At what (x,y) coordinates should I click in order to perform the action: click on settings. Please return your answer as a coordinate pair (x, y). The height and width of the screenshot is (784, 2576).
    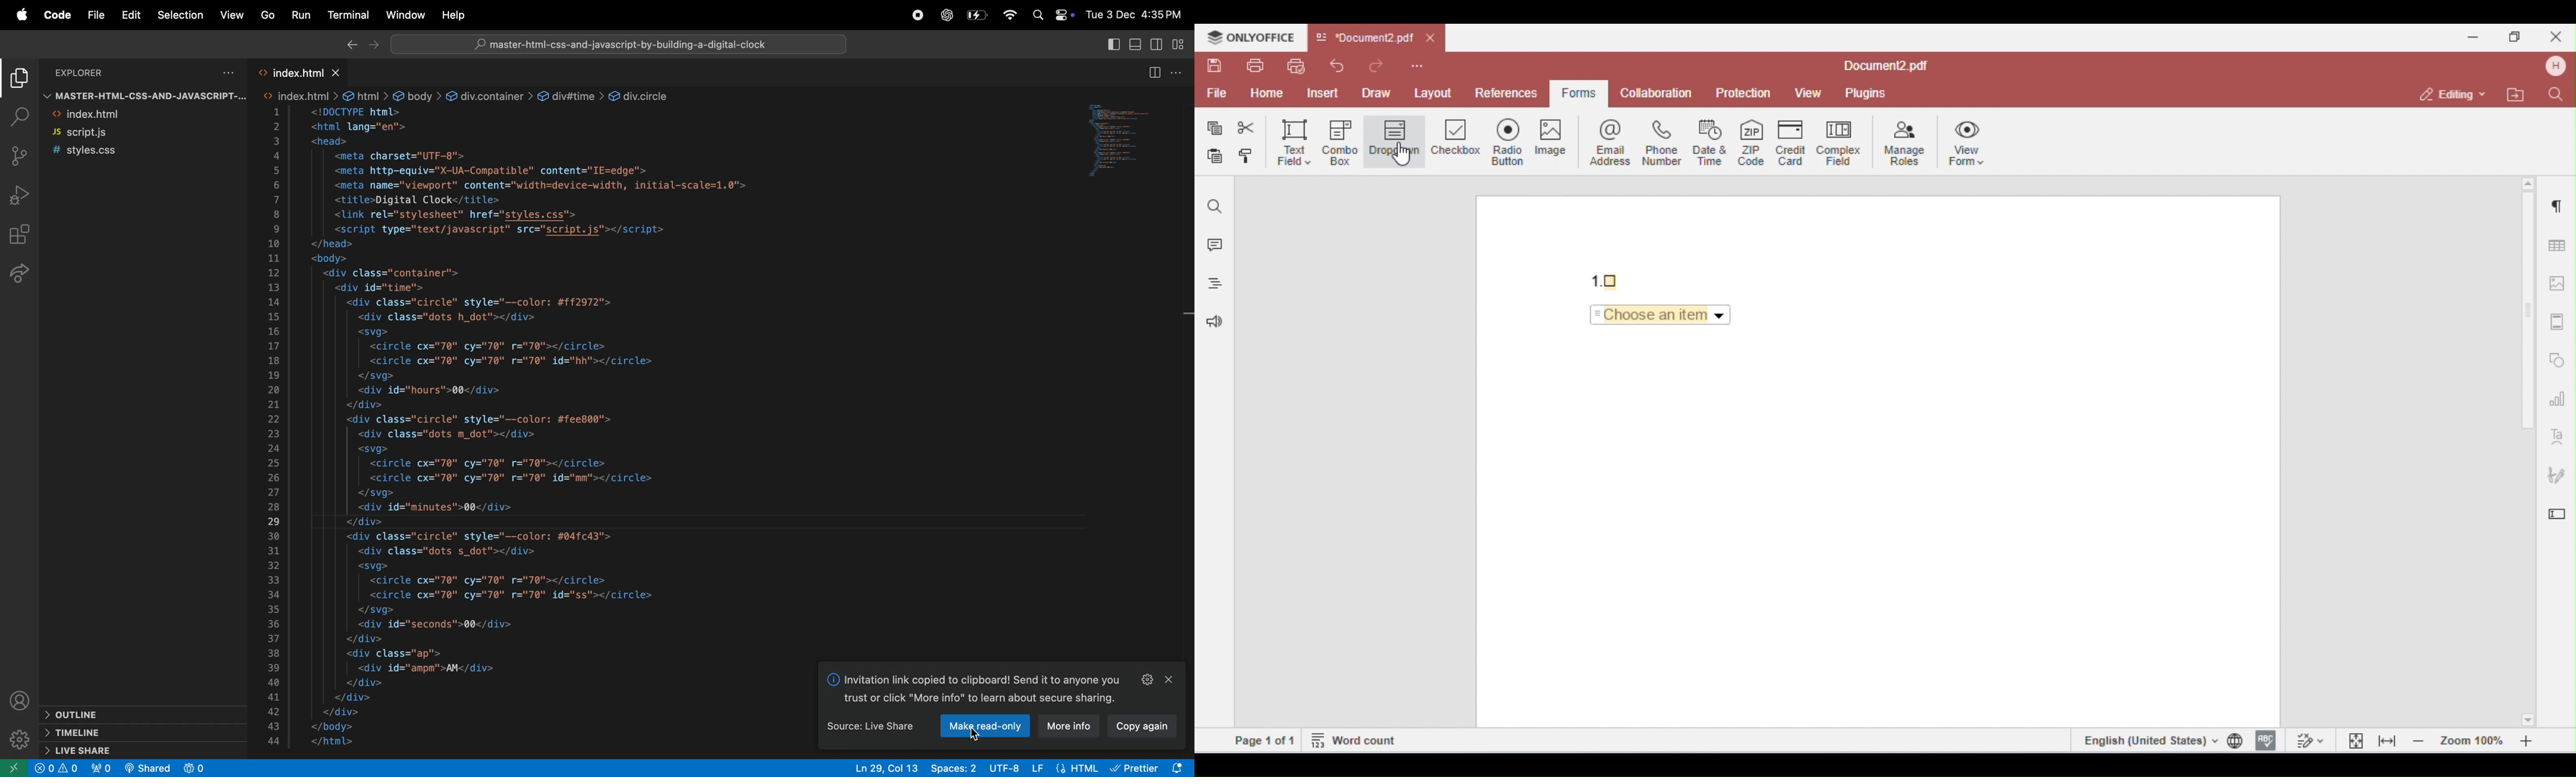
    Looking at the image, I should click on (1144, 679).